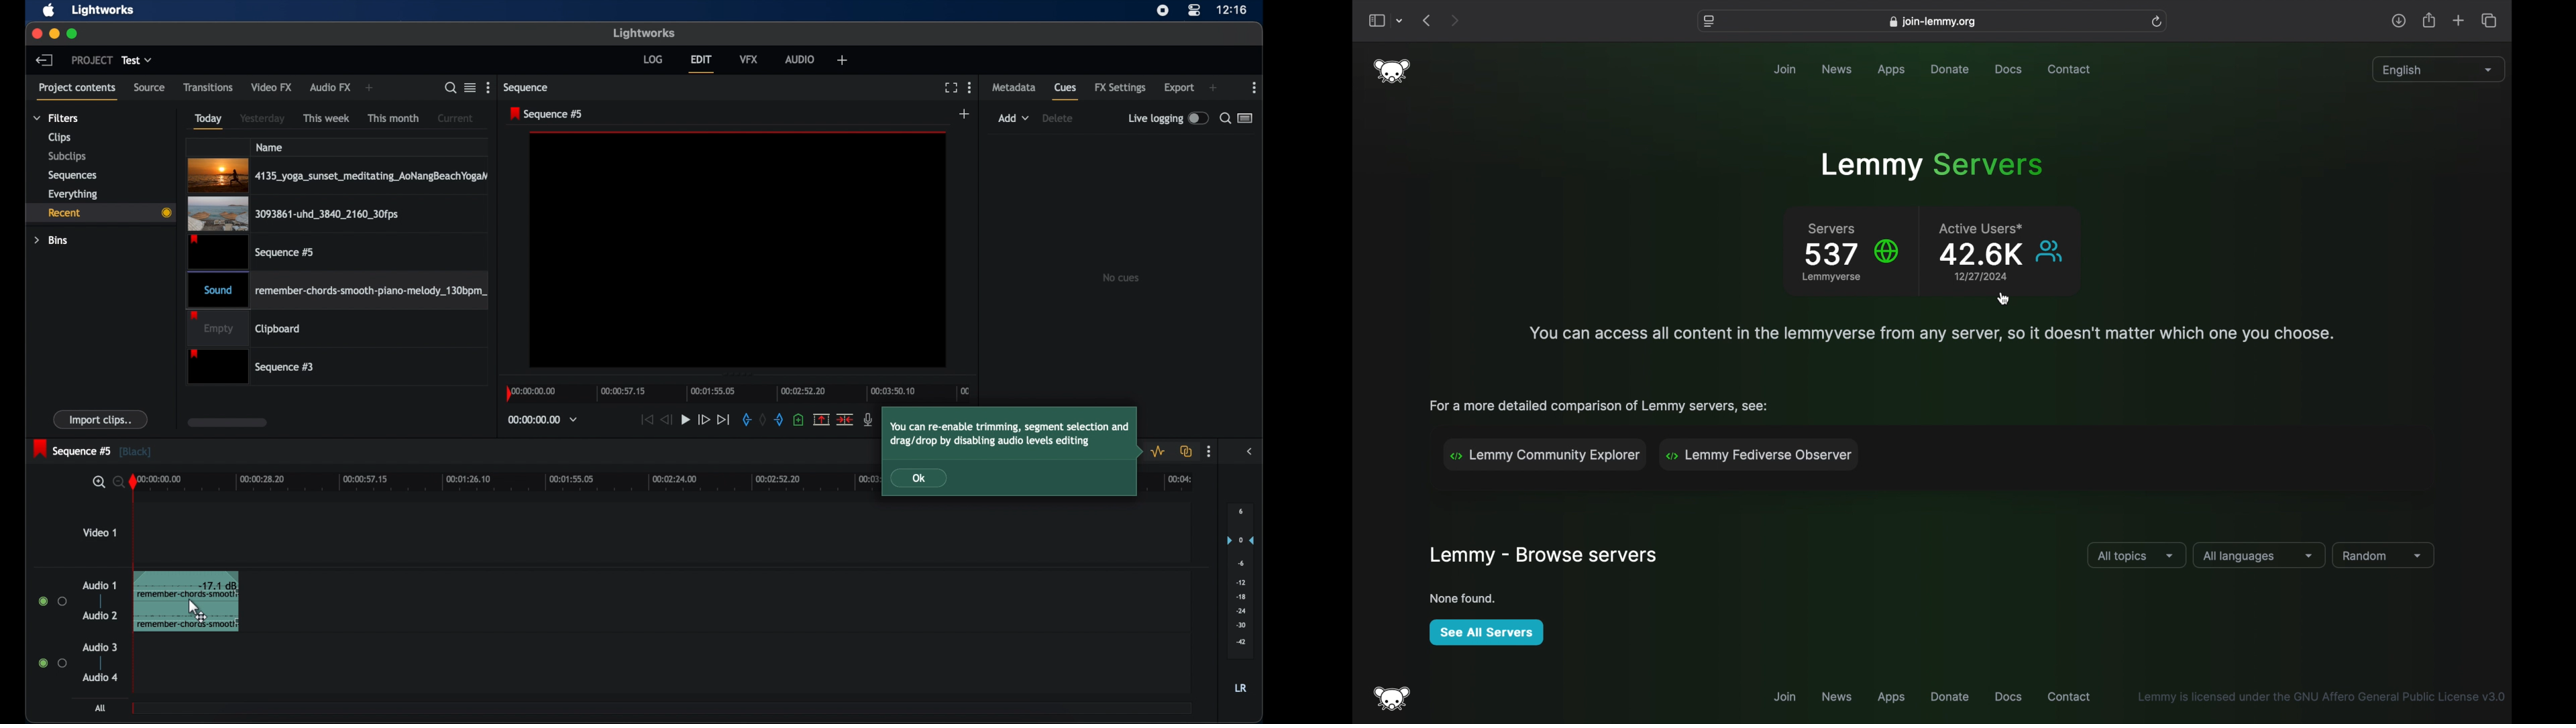 Image resolution: width=2576 pixels, height=728 pixels. What do you see at coordinates (262, 119) in the screenshot?
I see `yesterday` at bounding box center [262, 119].